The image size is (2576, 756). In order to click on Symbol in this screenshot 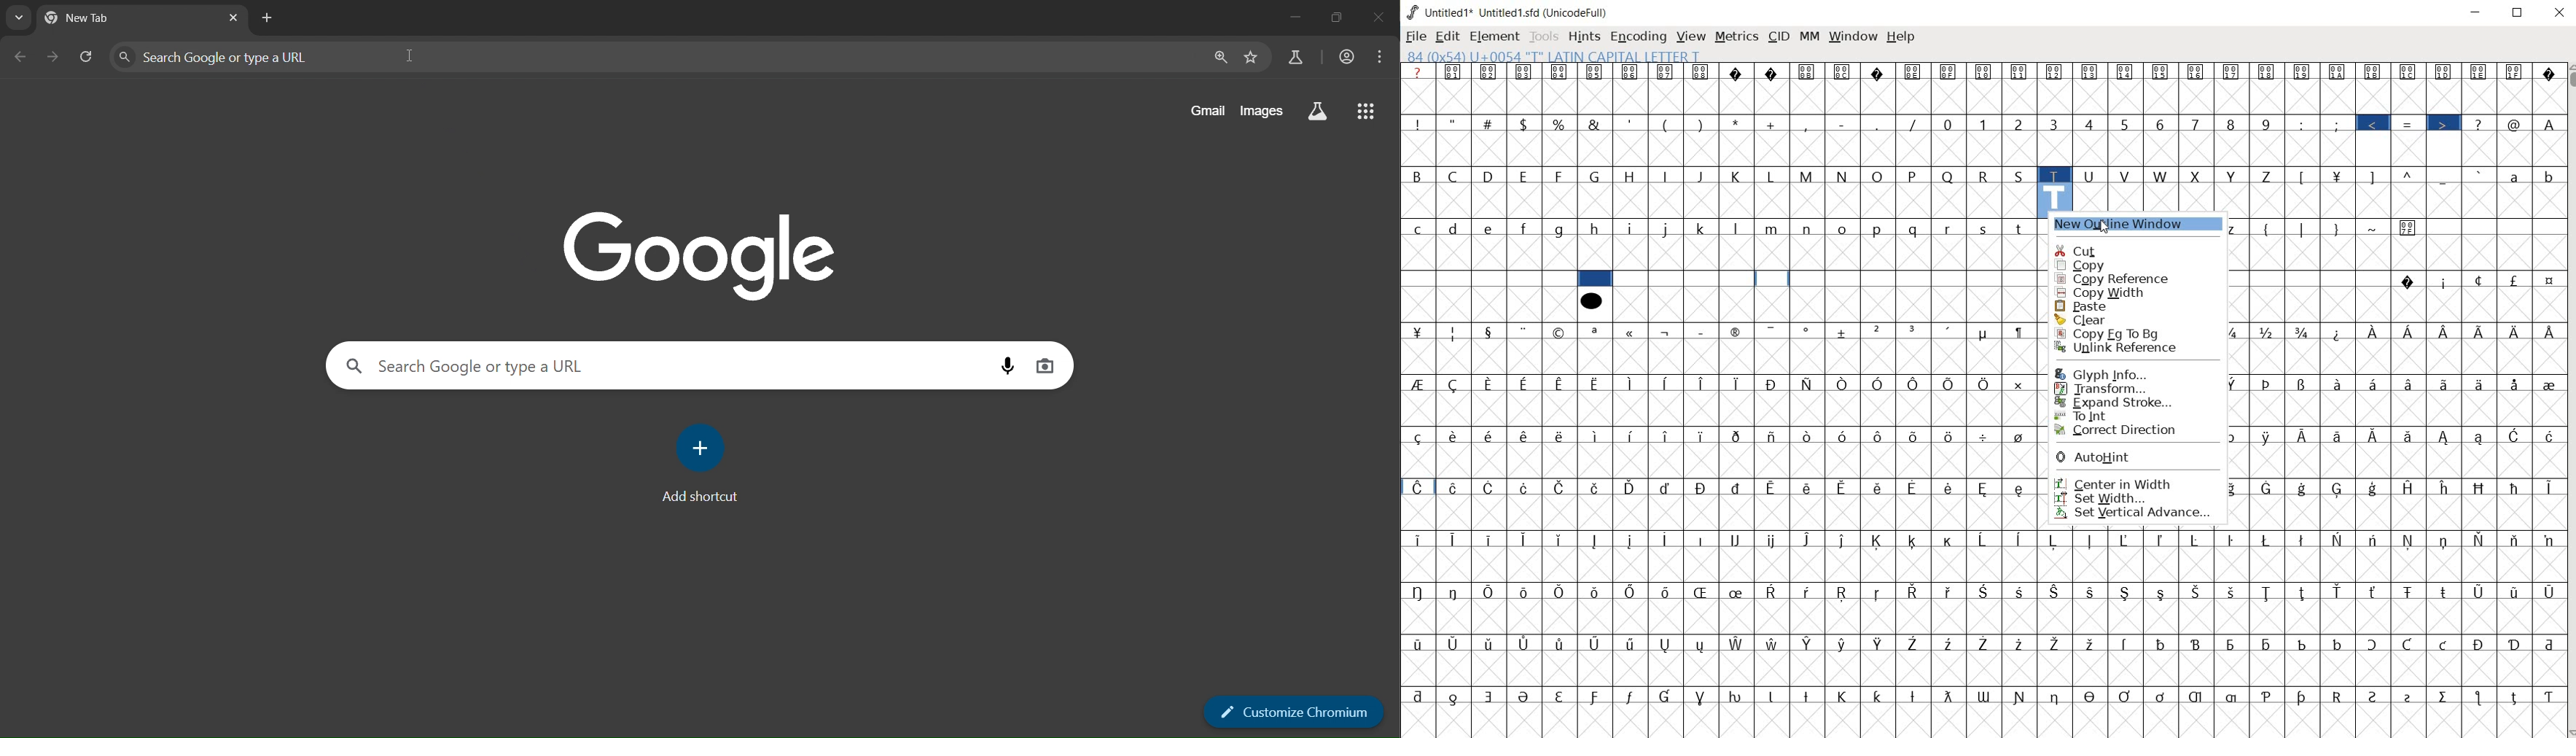, I will do `click(1913, 435)`.